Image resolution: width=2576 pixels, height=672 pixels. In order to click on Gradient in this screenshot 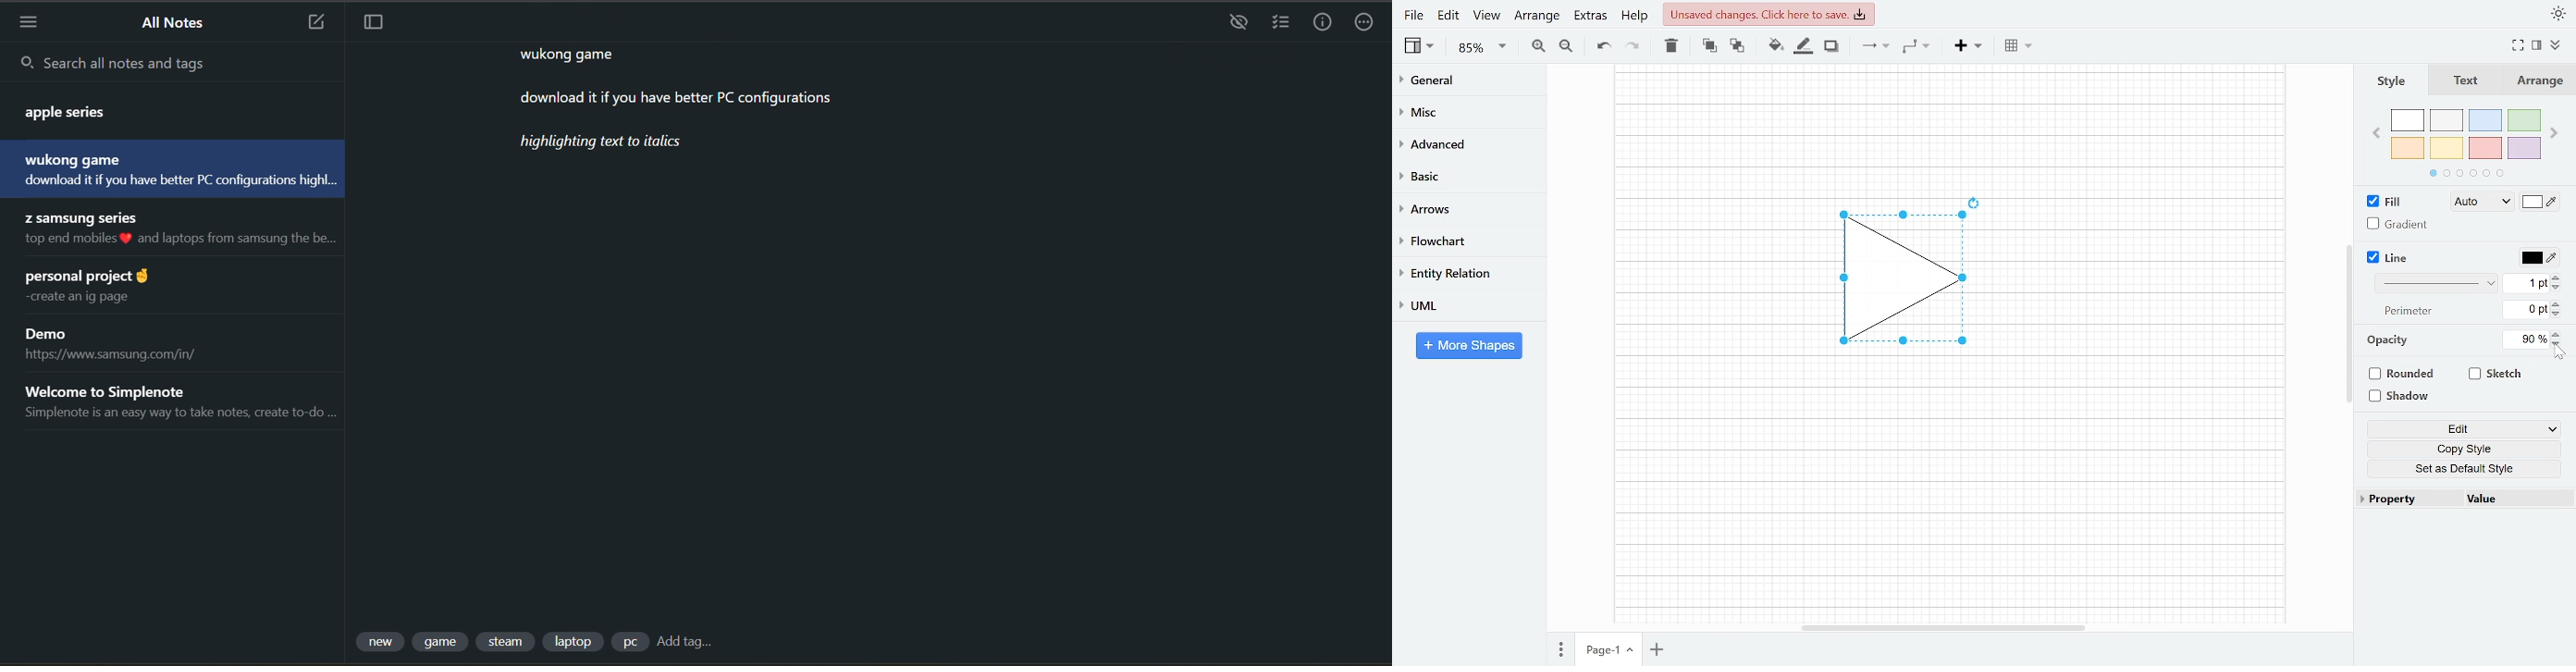, I will do `click(2398, 224)`.